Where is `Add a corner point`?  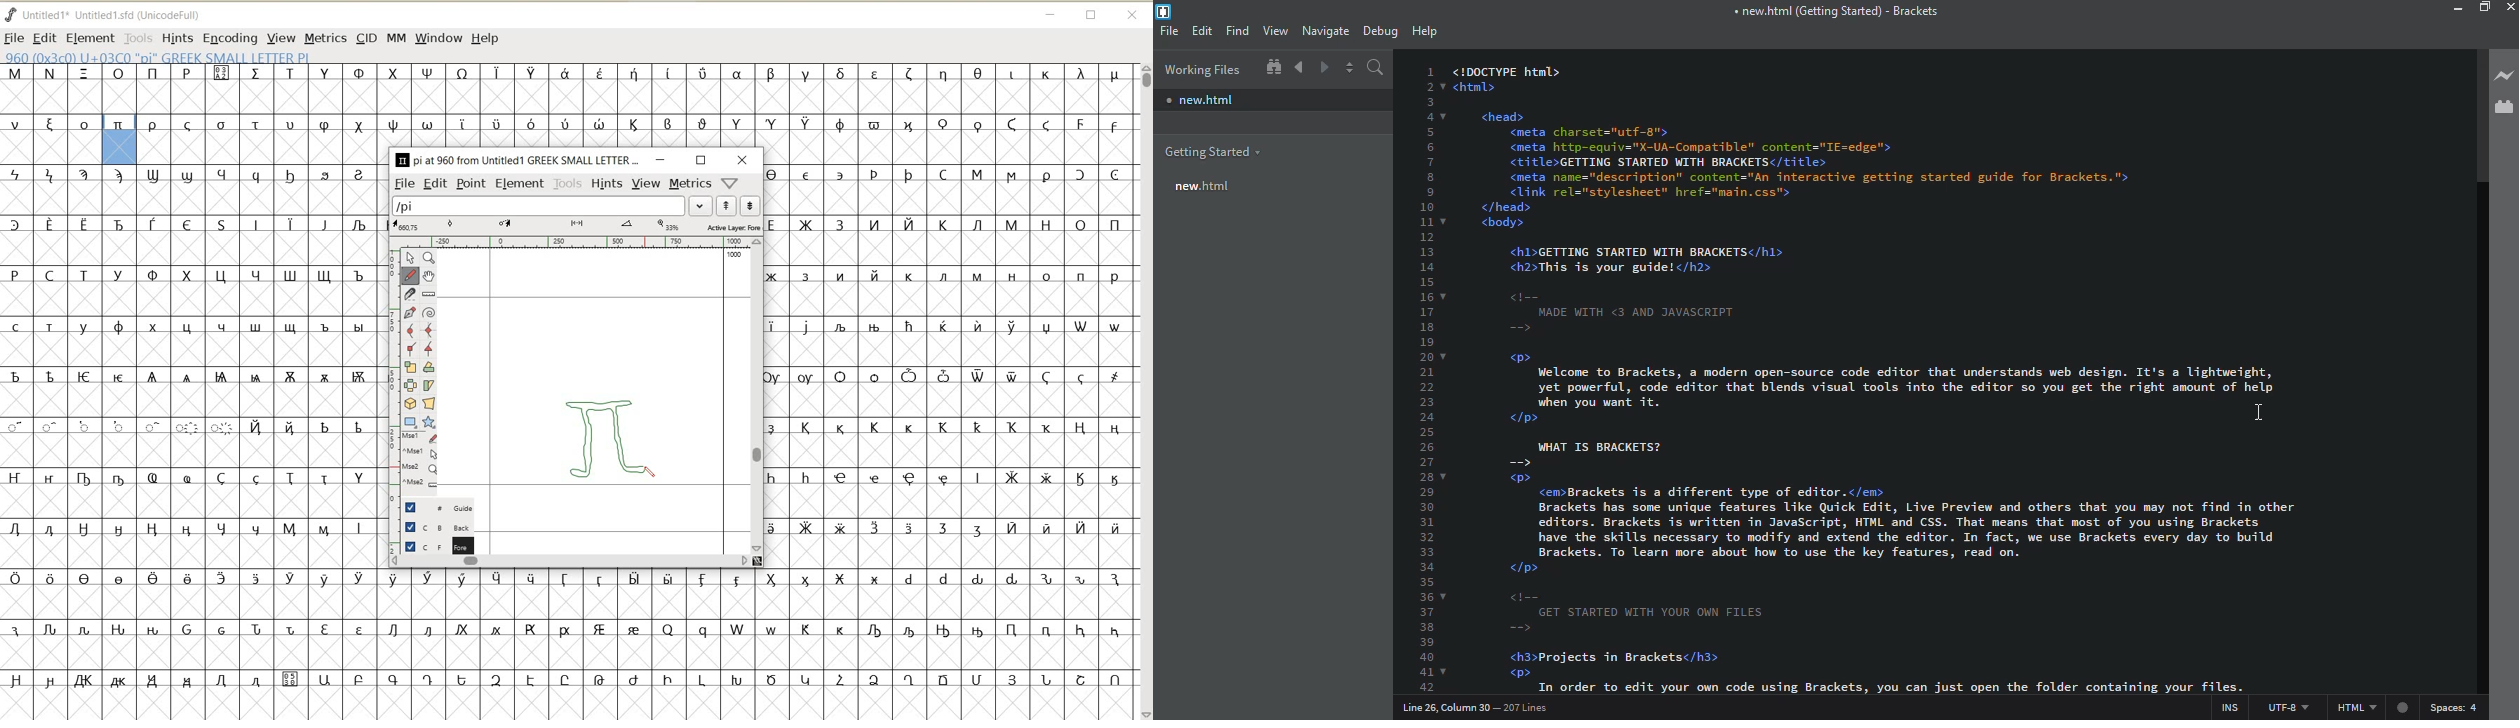 Add a corner point is located at coordinates (410, 349).